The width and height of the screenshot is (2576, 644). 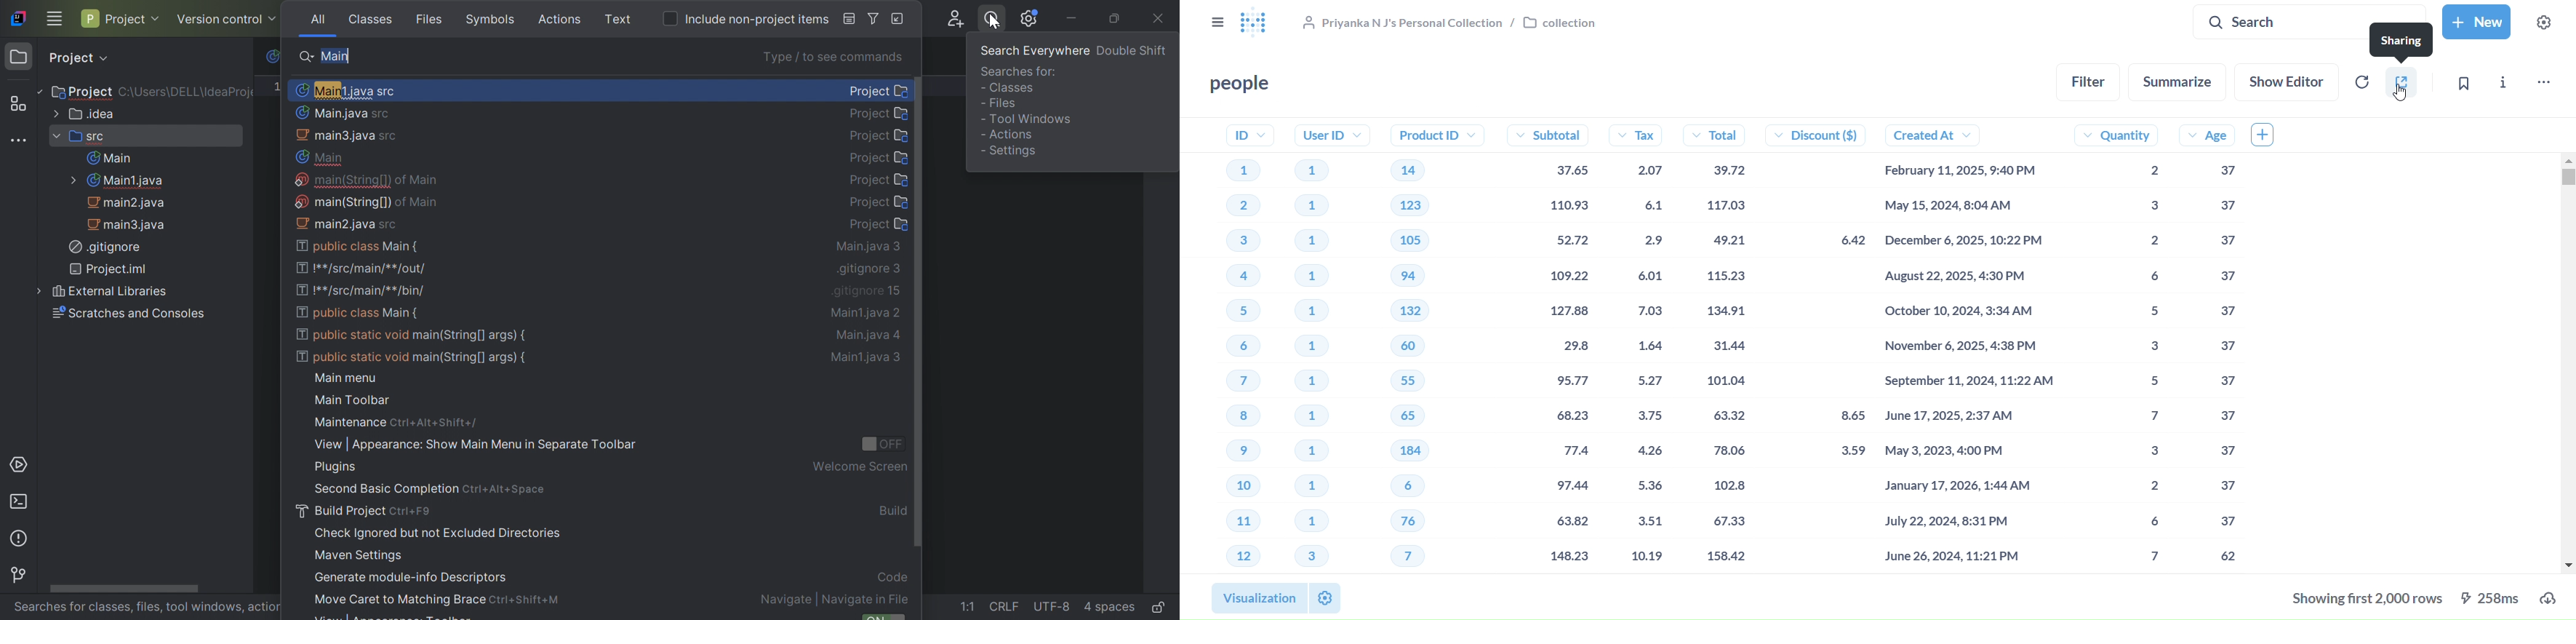 I want to click on Restore down, so click(x=1117, y=18).